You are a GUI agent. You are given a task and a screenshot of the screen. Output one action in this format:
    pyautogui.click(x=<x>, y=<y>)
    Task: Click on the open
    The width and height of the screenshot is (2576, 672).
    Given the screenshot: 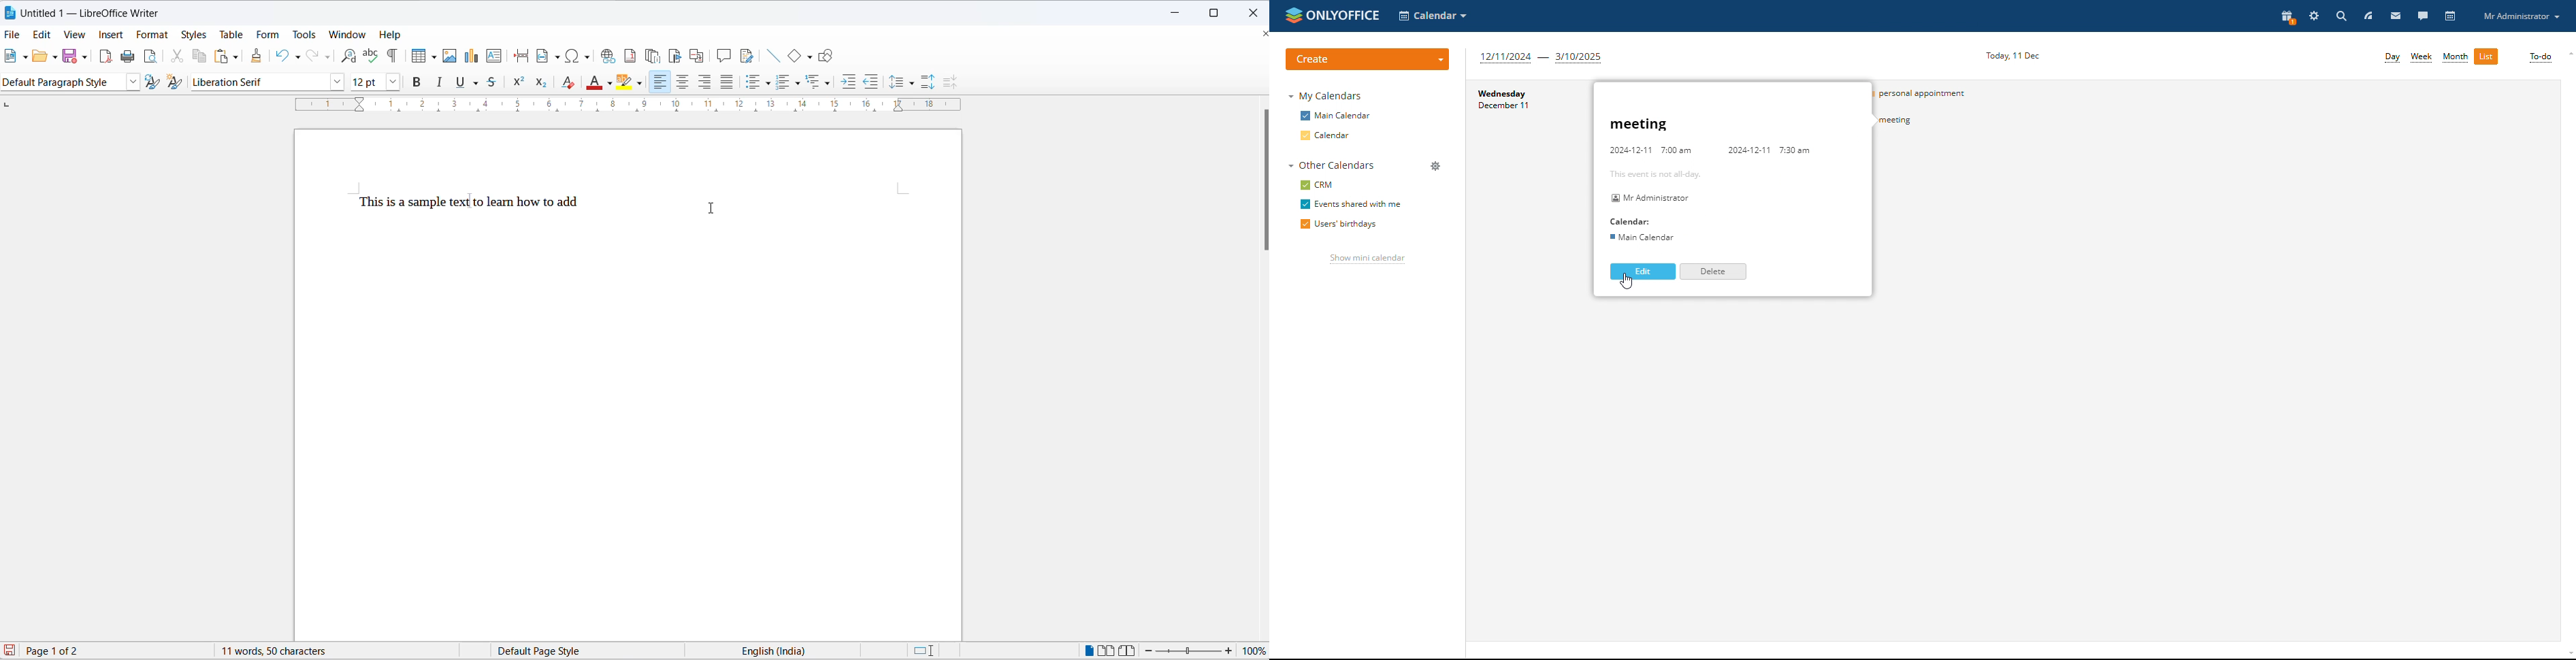 What is the action you would take?
    pyautogui.click(x=42, y=56)
    